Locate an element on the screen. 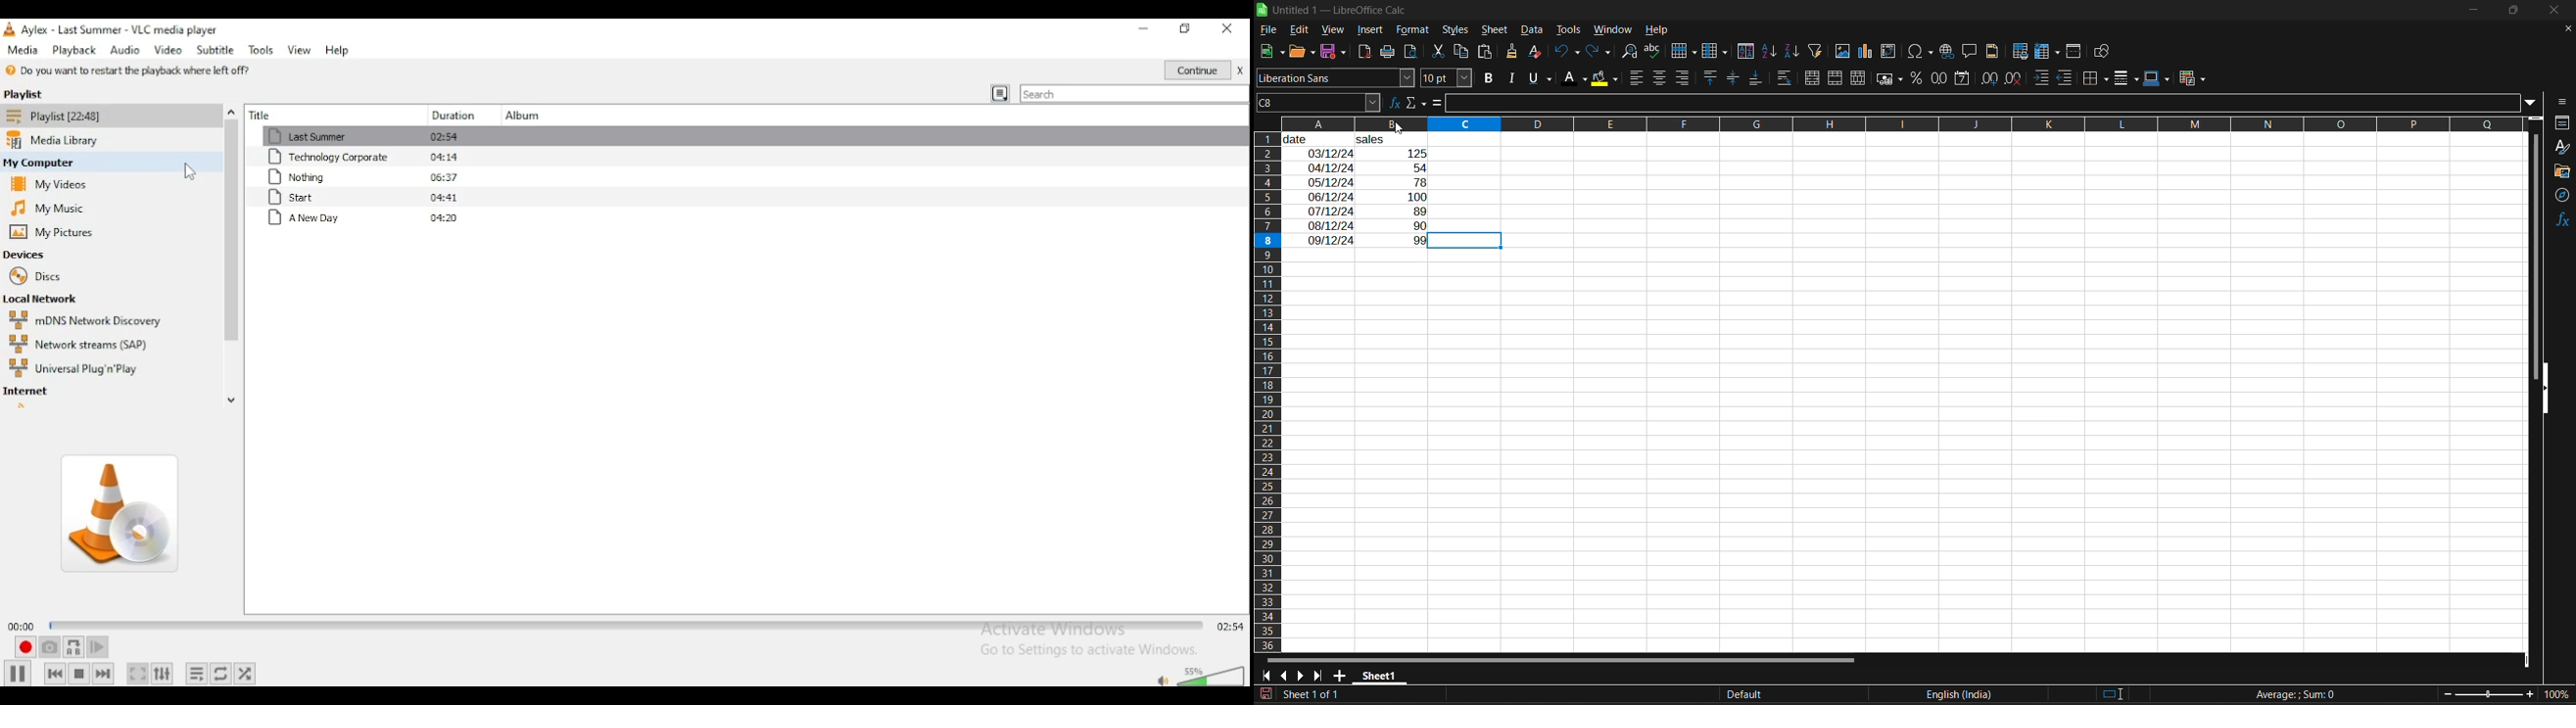 The height and width of the screenshot is (728, 2576). save is located at coordinates (1335, 52).